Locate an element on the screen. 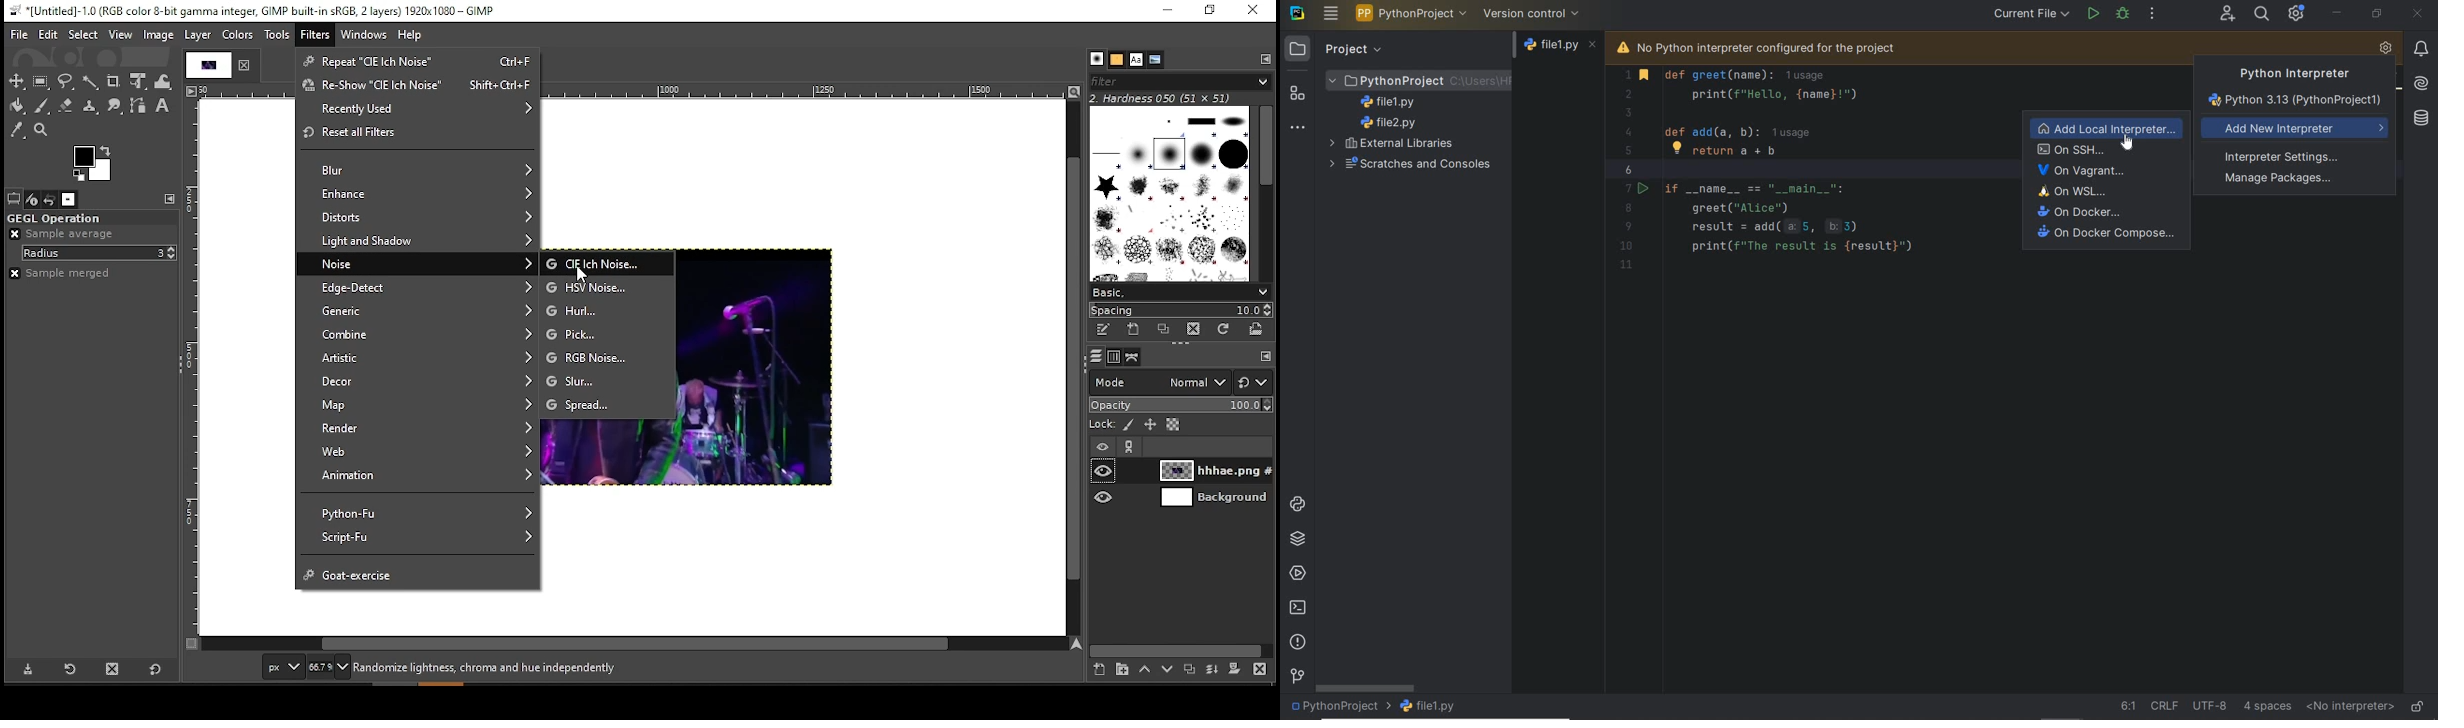  decor is located at coordinates (417, 384).